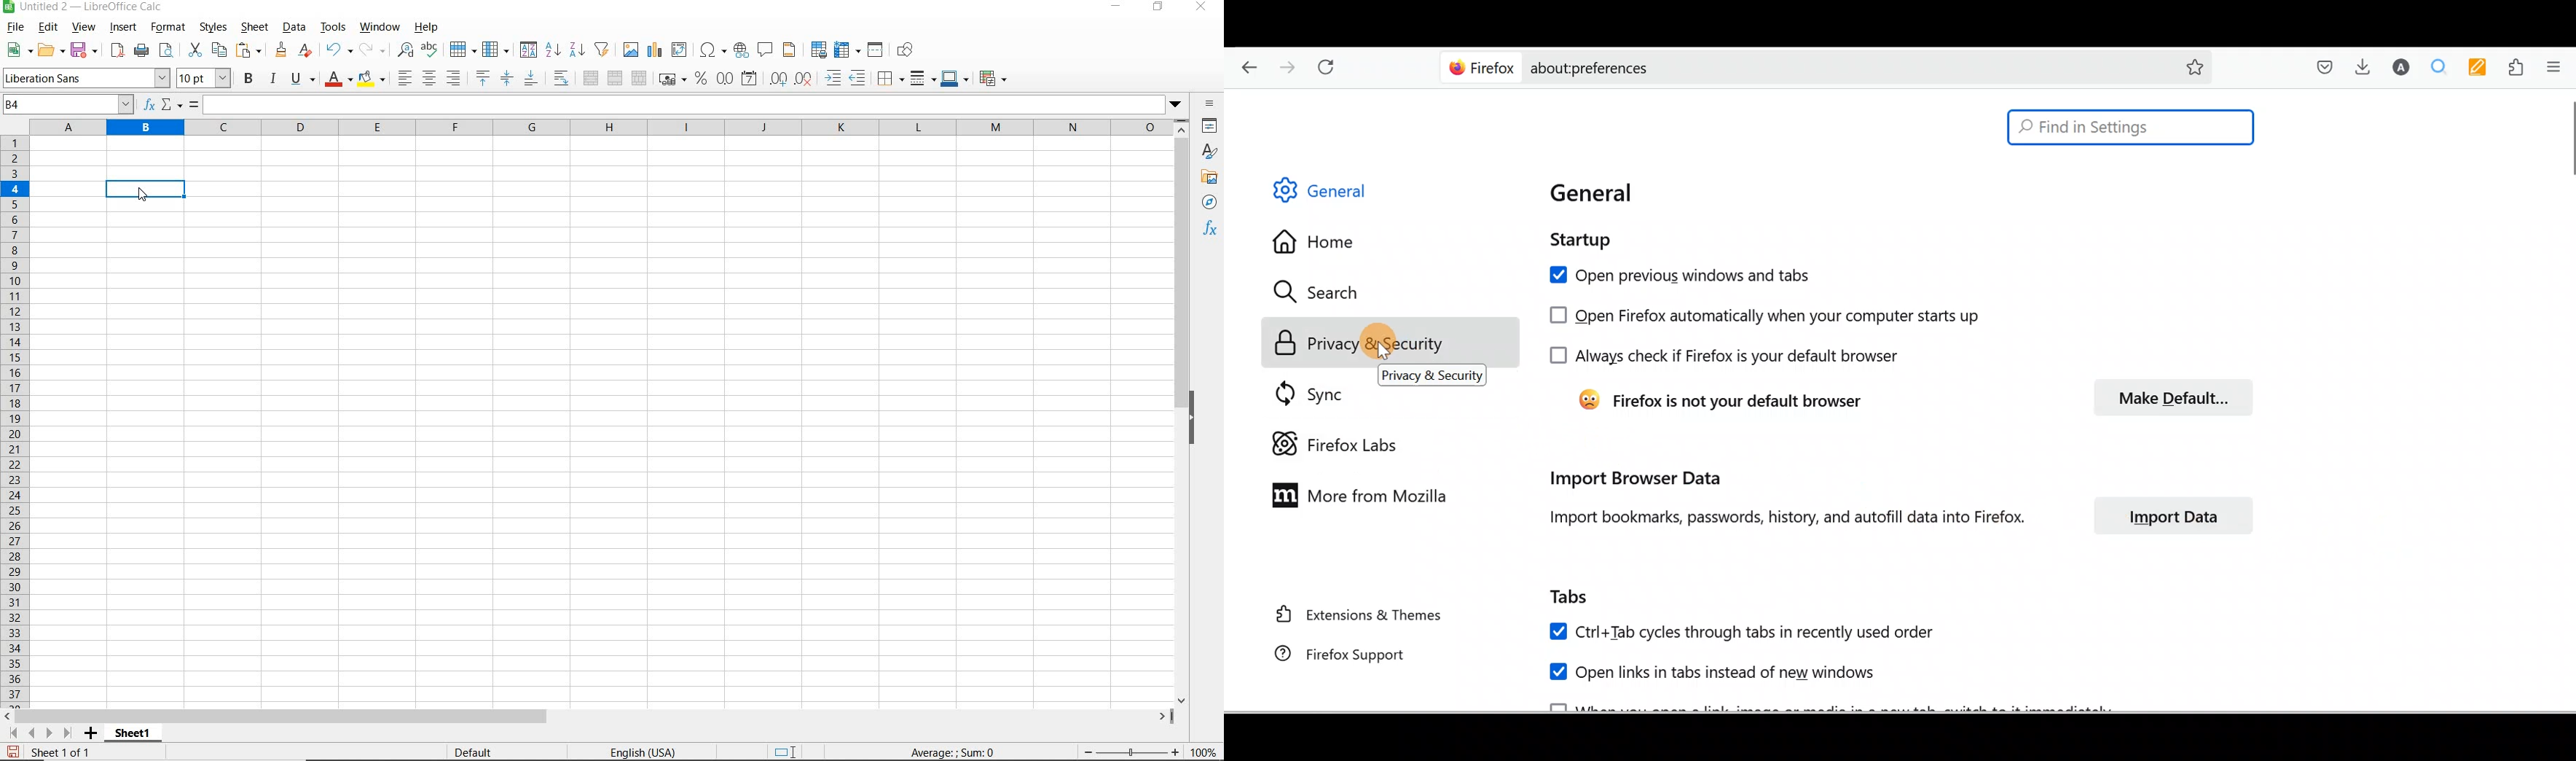 Image resolution: width=2576 pixels, height=784 pixels. What do you see at coordinates (256, 28) in the screenshot?
I see `sheet` at bounding box center [256, 28].